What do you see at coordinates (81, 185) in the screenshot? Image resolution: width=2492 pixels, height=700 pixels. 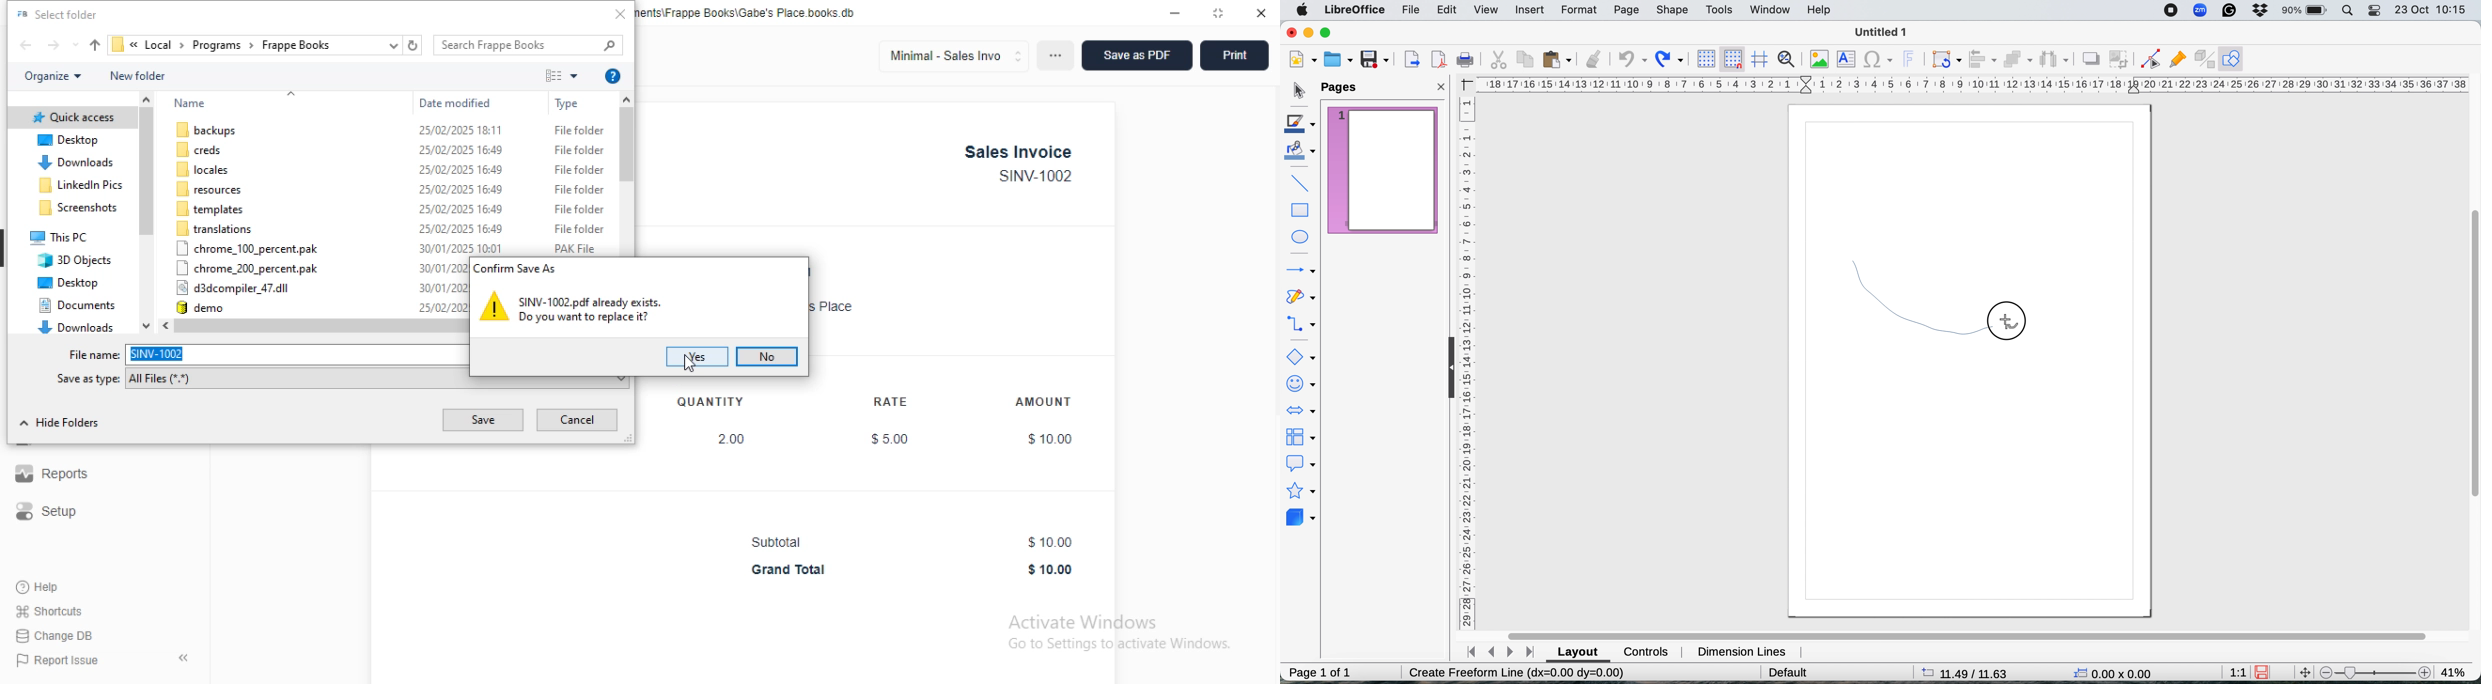 I see `linkedIn pics` at bounding box center [81, 185].